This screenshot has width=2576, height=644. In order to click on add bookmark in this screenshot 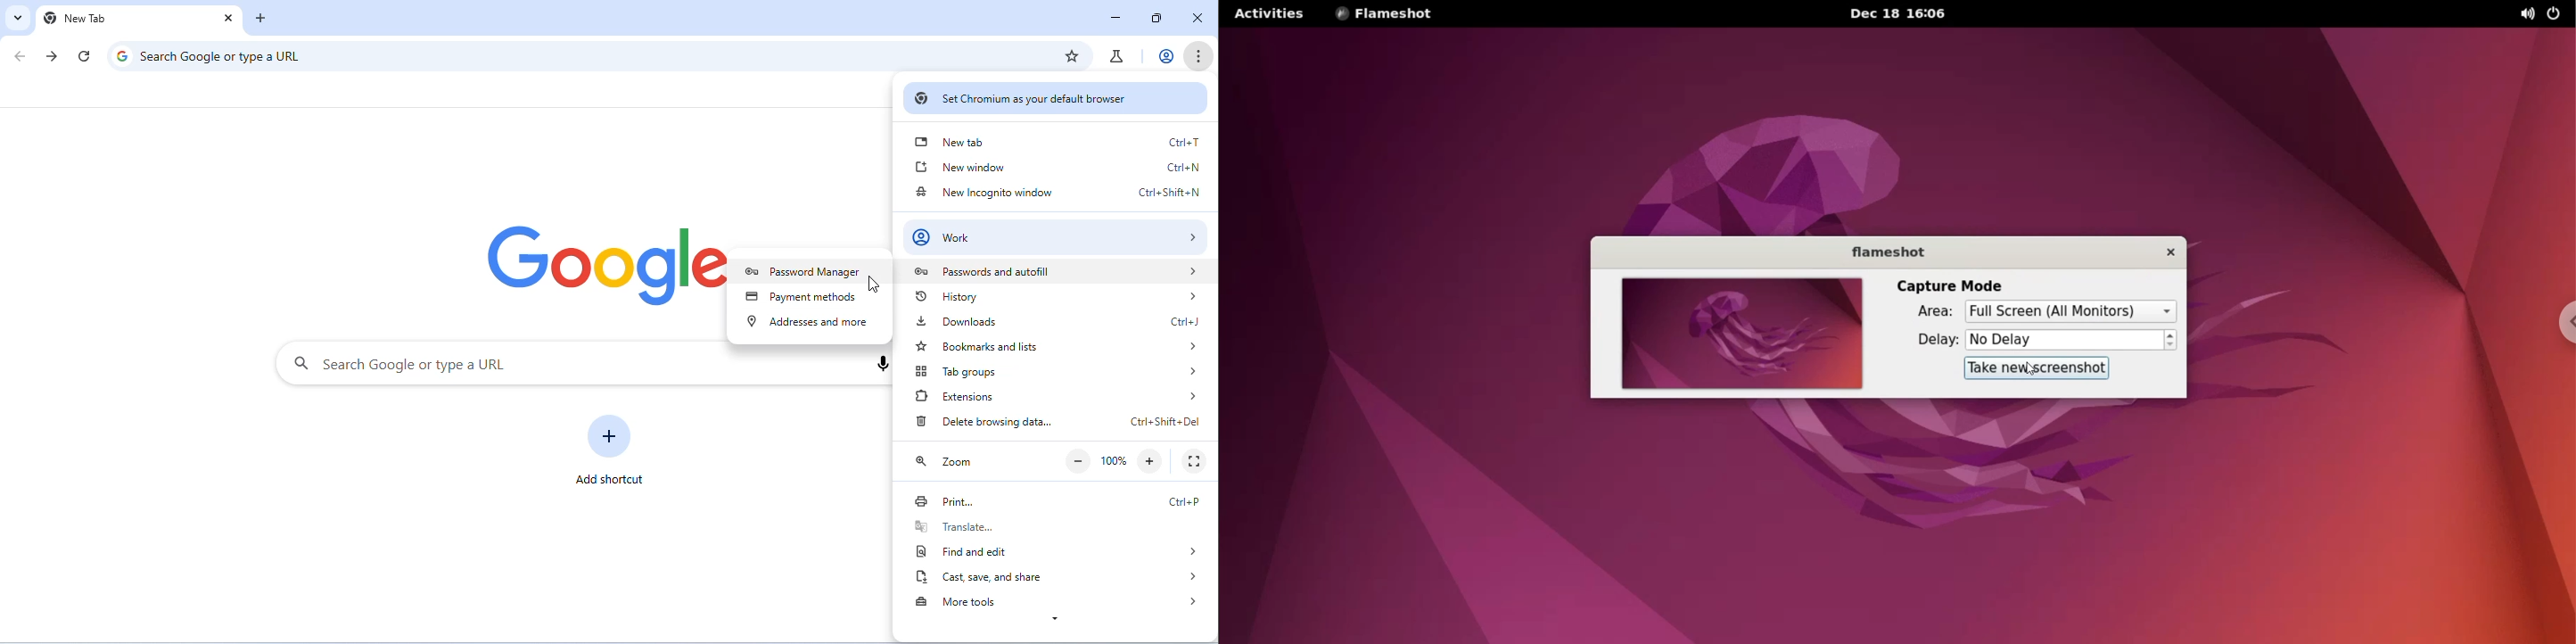, I will do `click(1074, 54)`.